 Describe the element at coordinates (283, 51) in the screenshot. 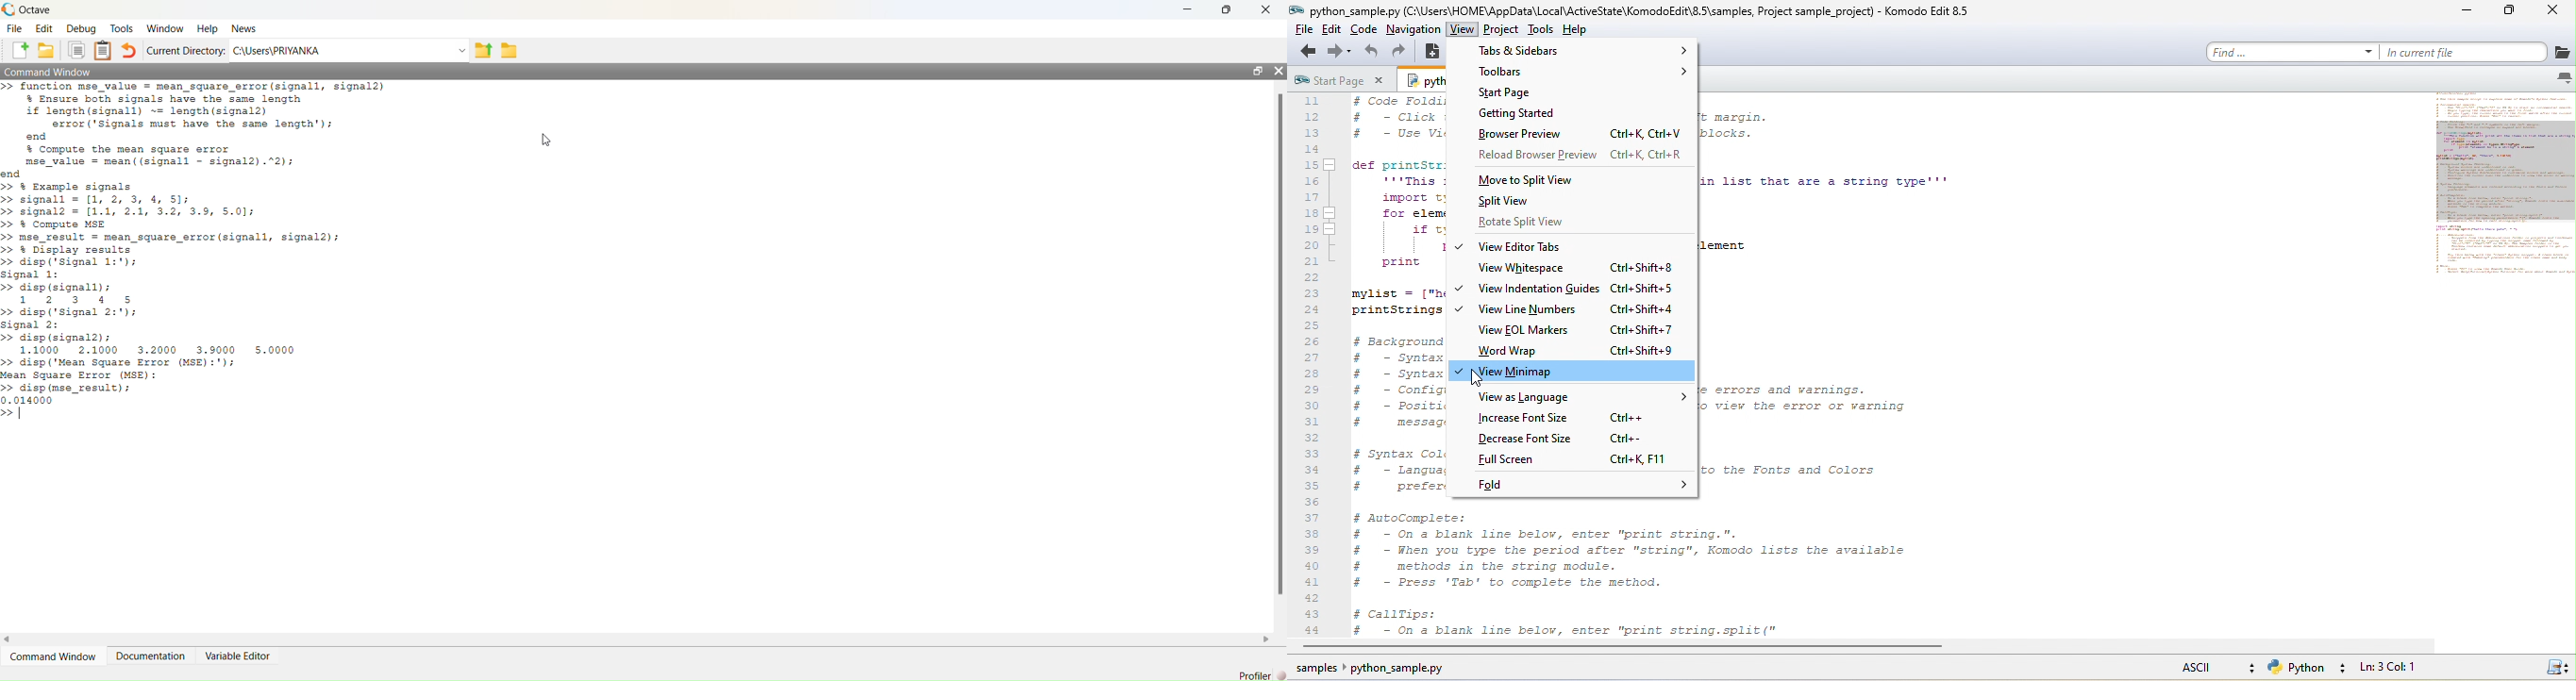

I see `C:\Users\PRIYANKA` at that location.